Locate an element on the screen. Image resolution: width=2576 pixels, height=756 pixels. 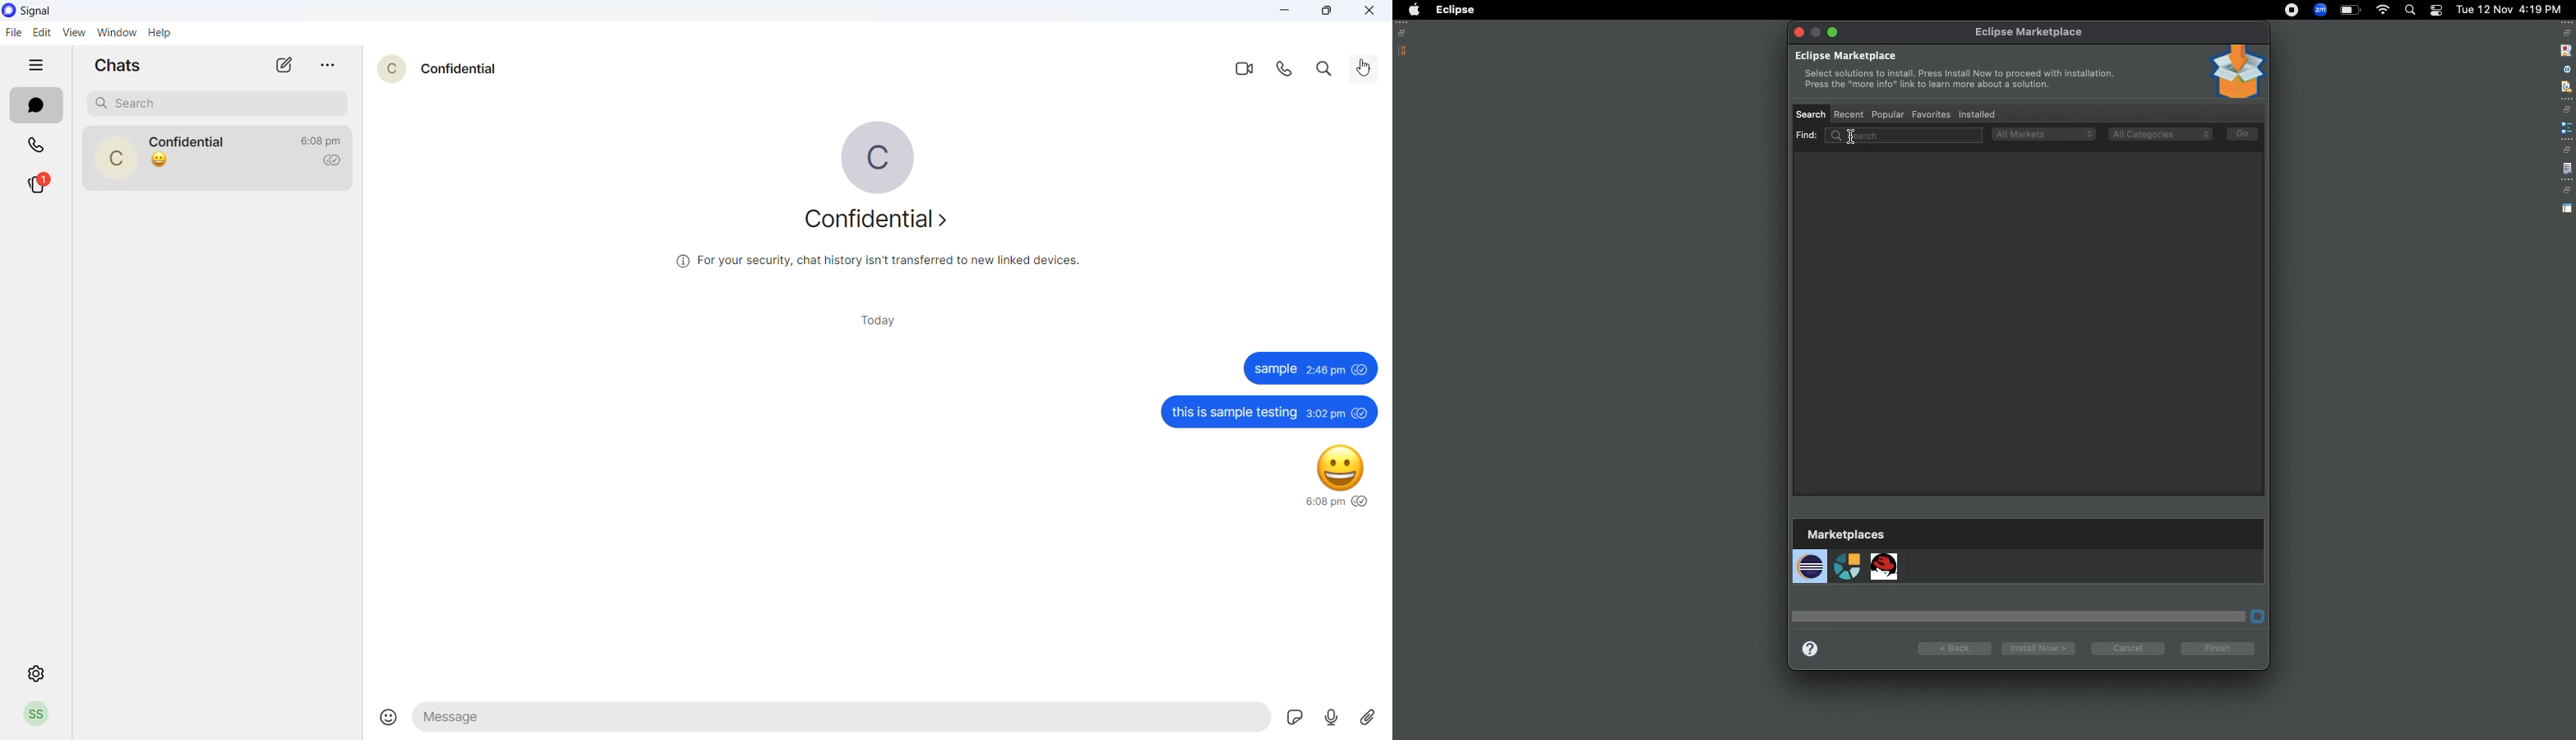
menu is located at coordinates (1368, 66).